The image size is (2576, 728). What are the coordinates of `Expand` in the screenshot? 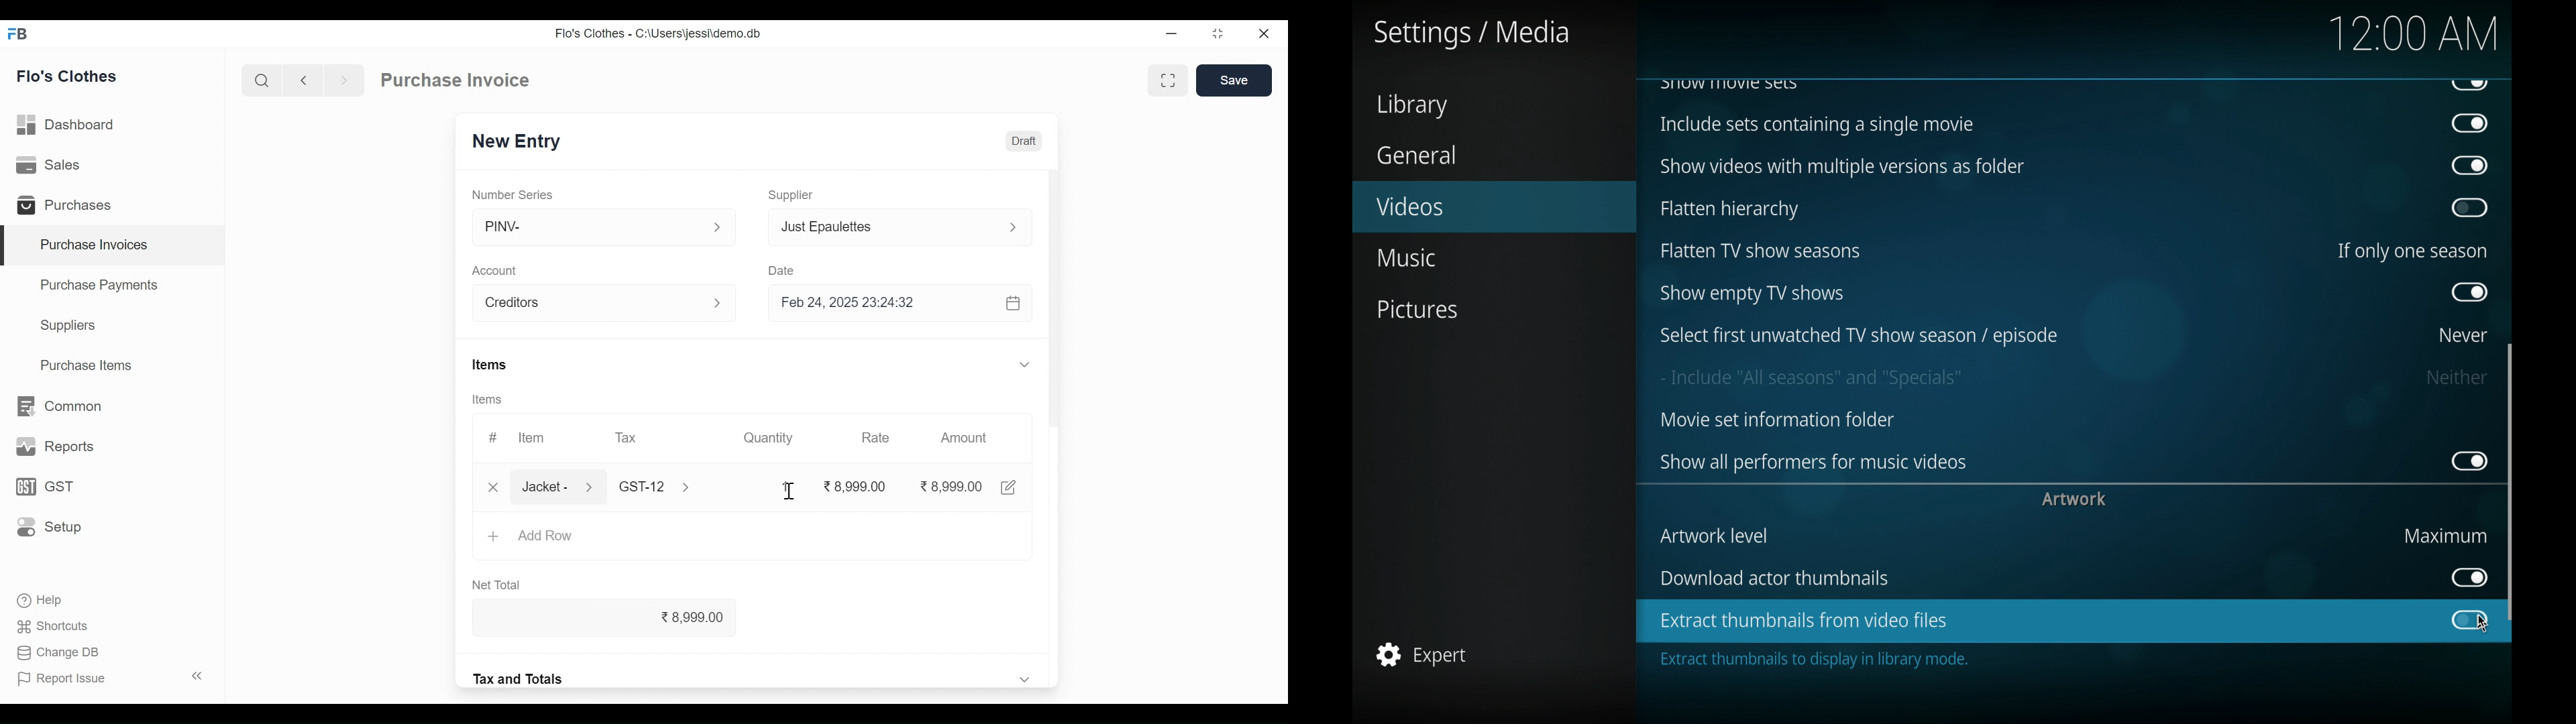 It's located at (1026, 364).